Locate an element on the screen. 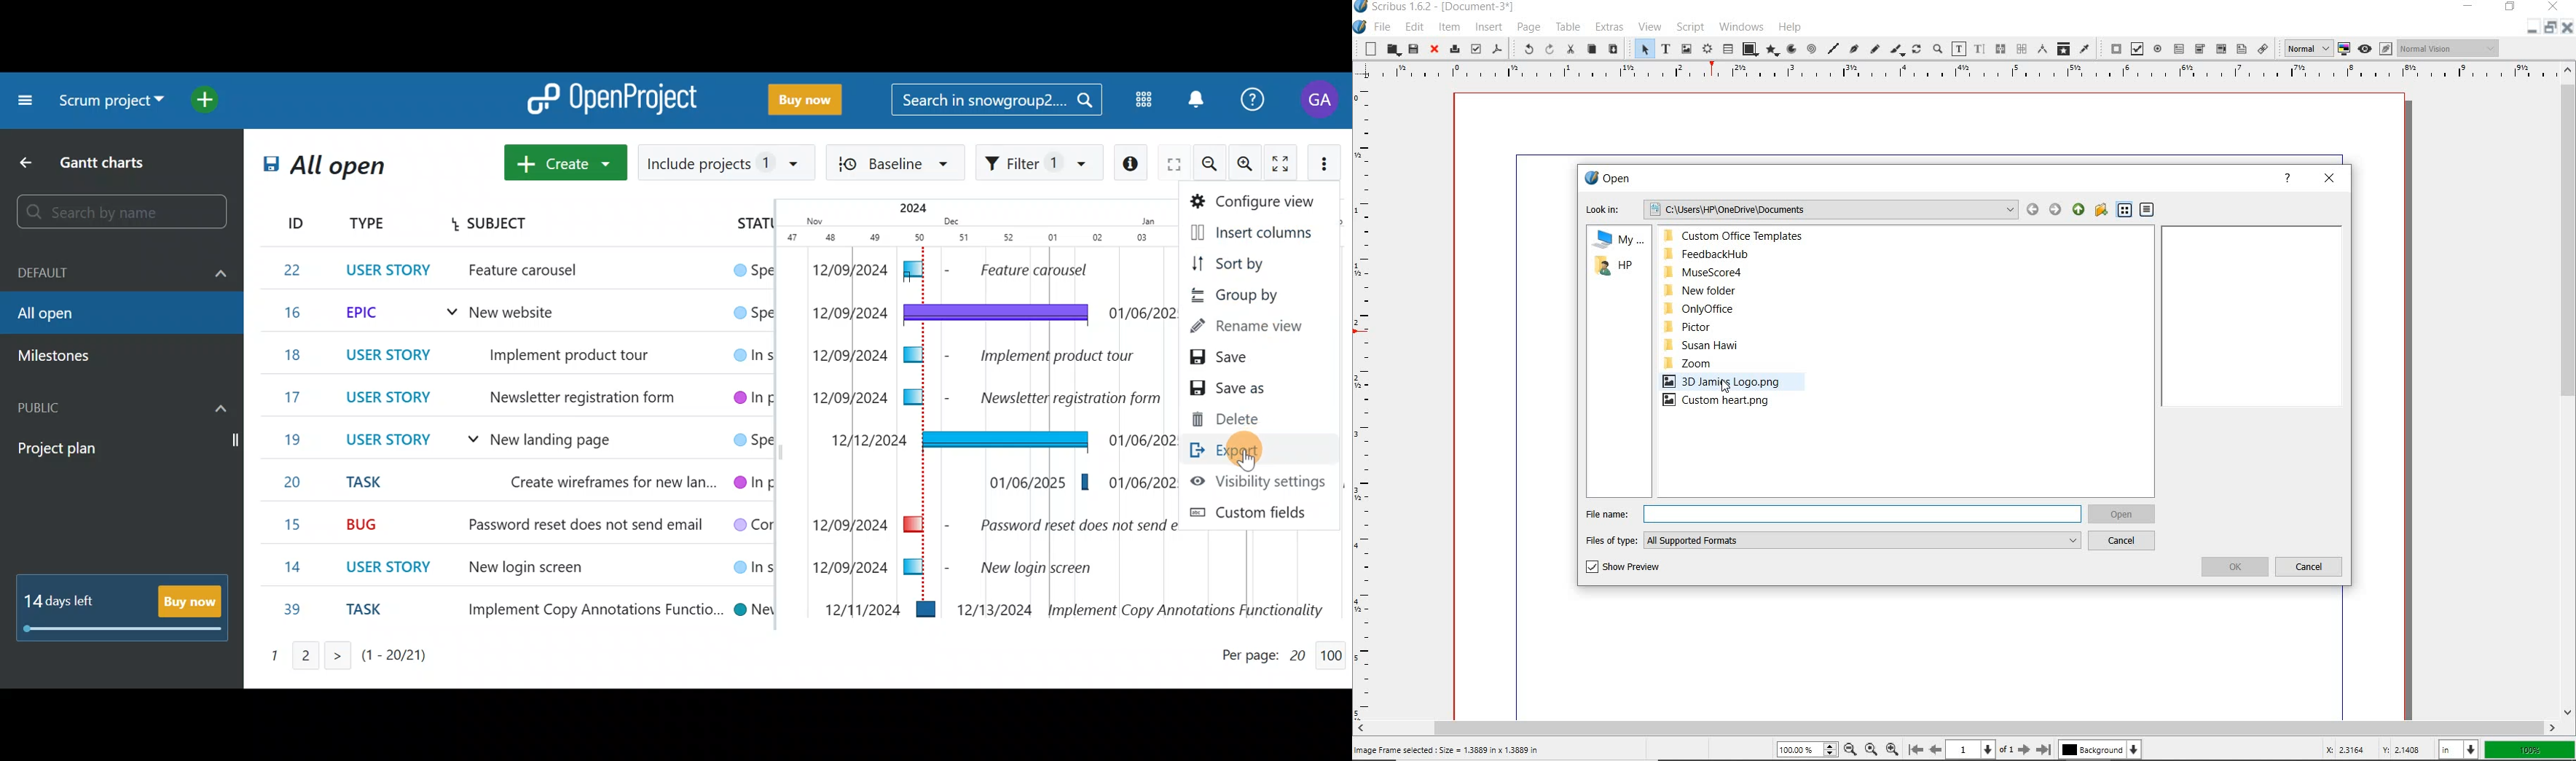 The width and height of the screenshot is (2576, 784). preview mode is located at coordinates (2376, 48).